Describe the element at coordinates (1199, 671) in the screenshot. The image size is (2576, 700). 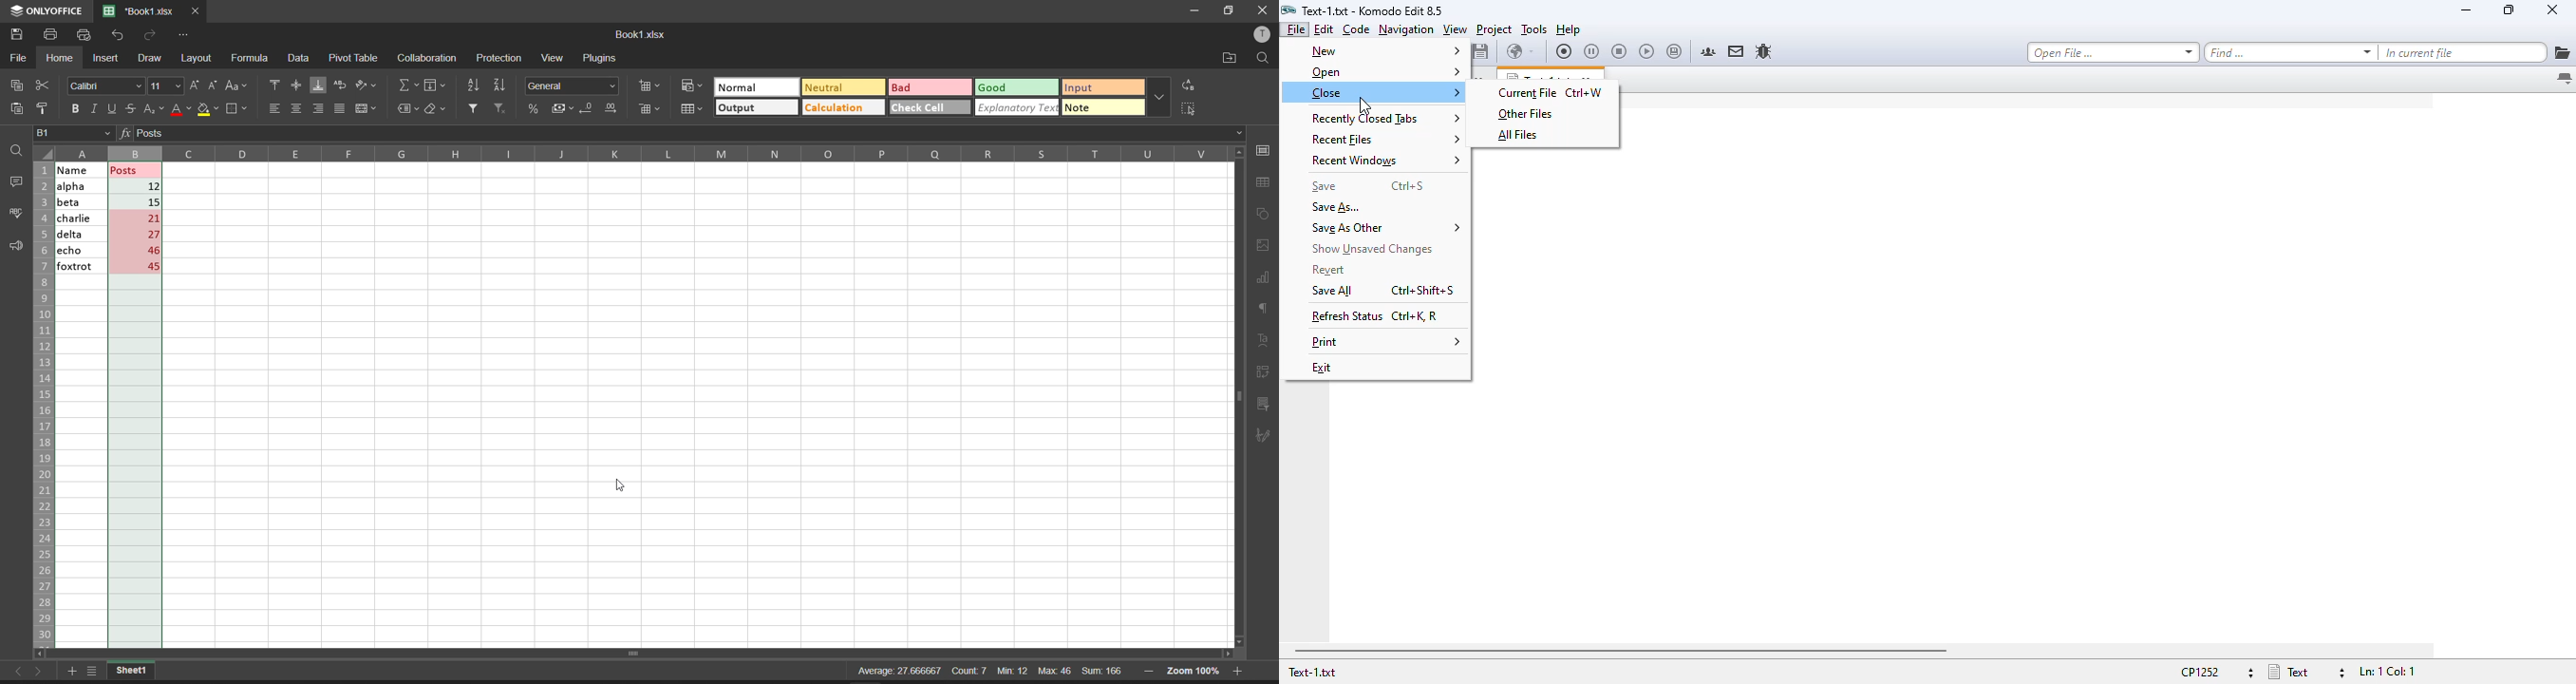
I see `zoom 100%` at that location.